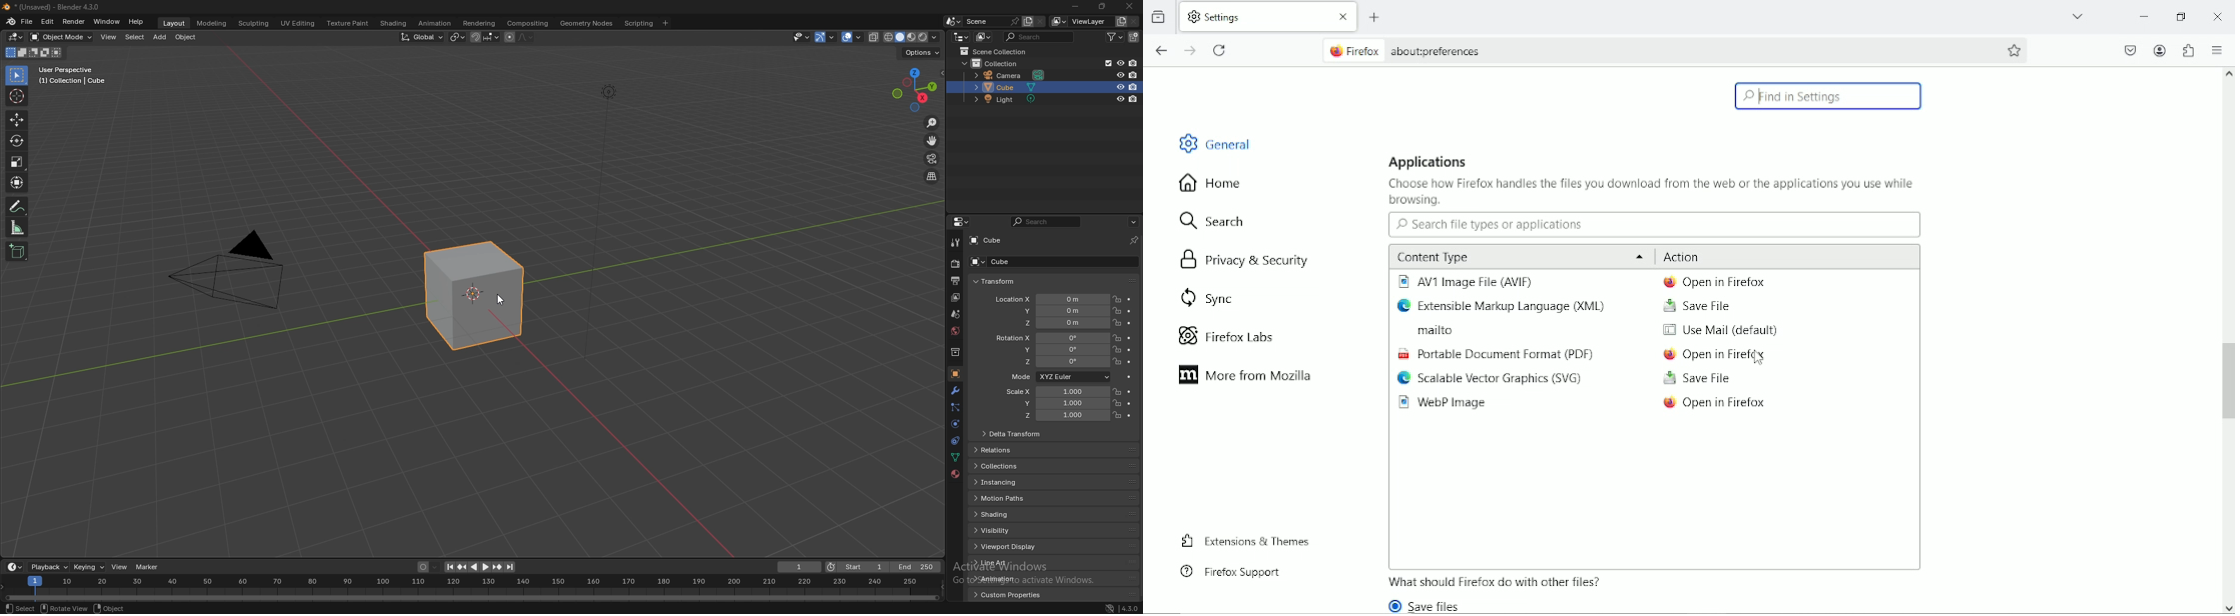 Image resolution: width=2240 pixels, height=616 pixels. Describe the element at coordinates (1429, 161) in the screenshot. I see `Applications` at that location.